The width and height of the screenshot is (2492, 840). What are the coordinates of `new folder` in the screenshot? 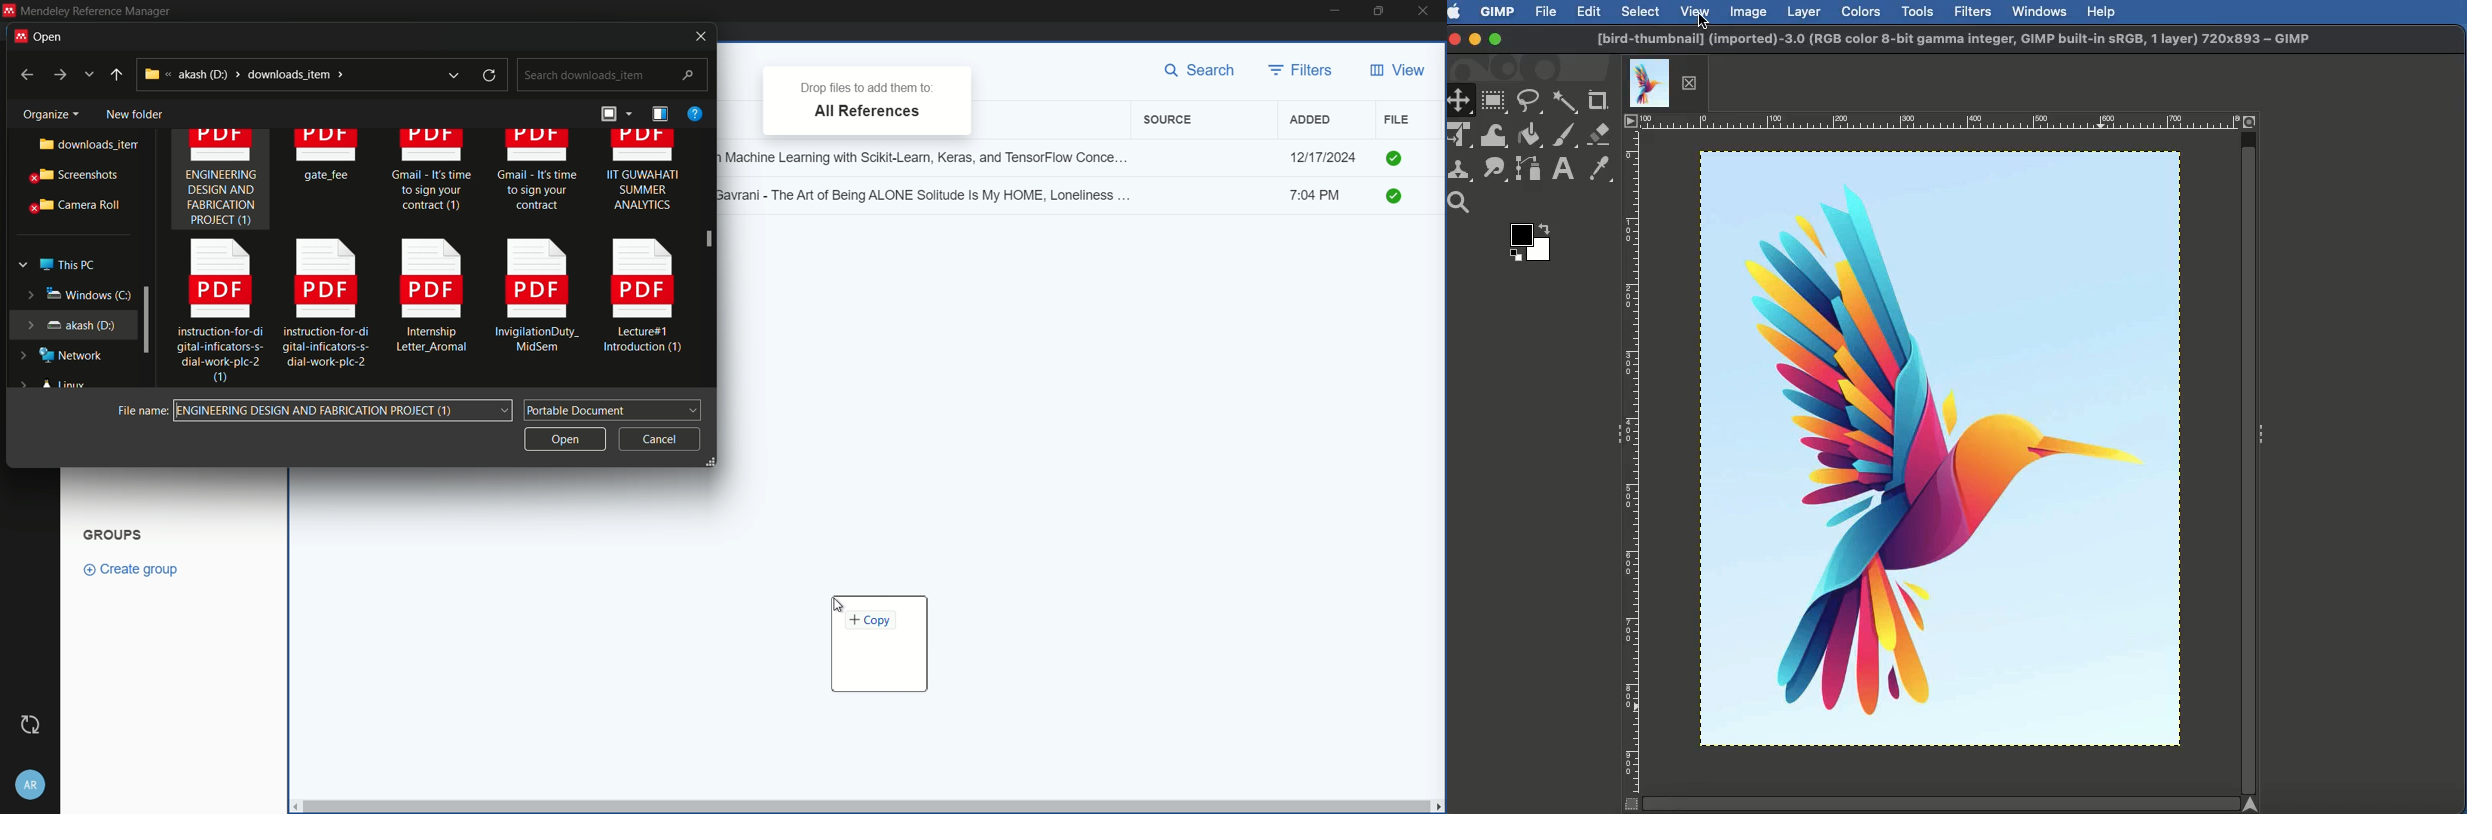 It's located at (133, 111).